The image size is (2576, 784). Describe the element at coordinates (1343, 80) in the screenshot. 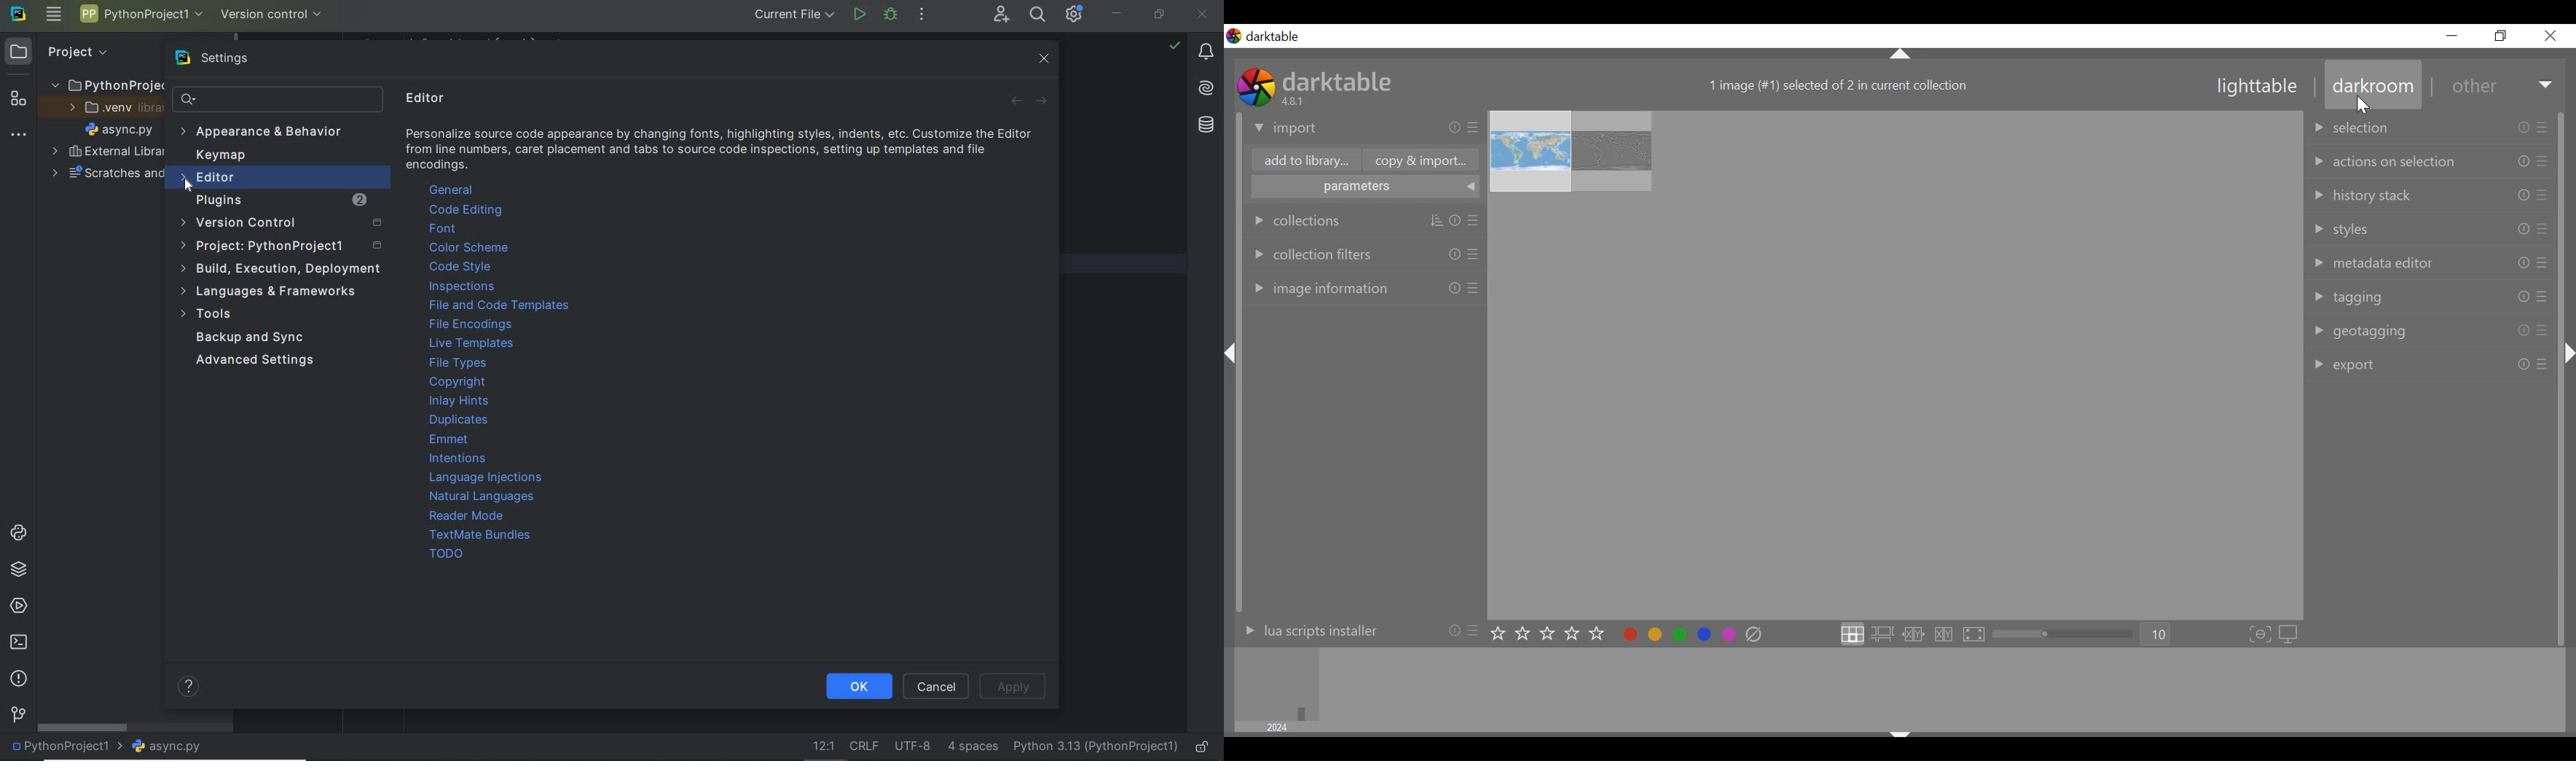

I see `darktable` at that location.